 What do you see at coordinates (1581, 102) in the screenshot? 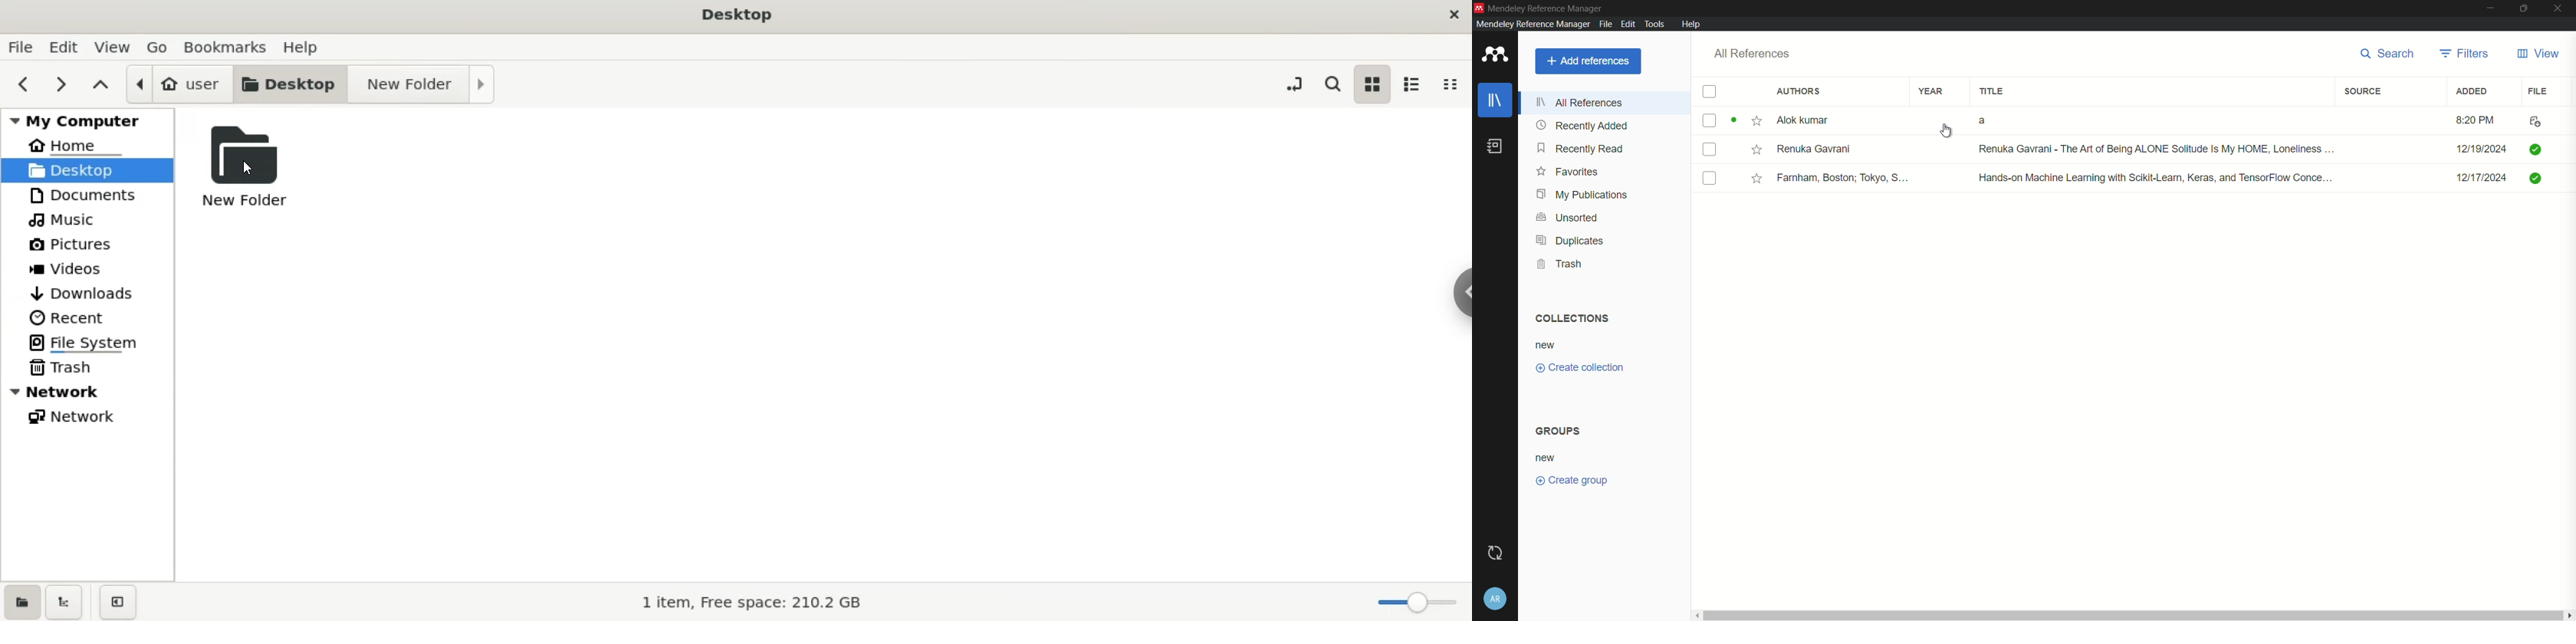
I see `all references` at bounding box center [1581, 102].